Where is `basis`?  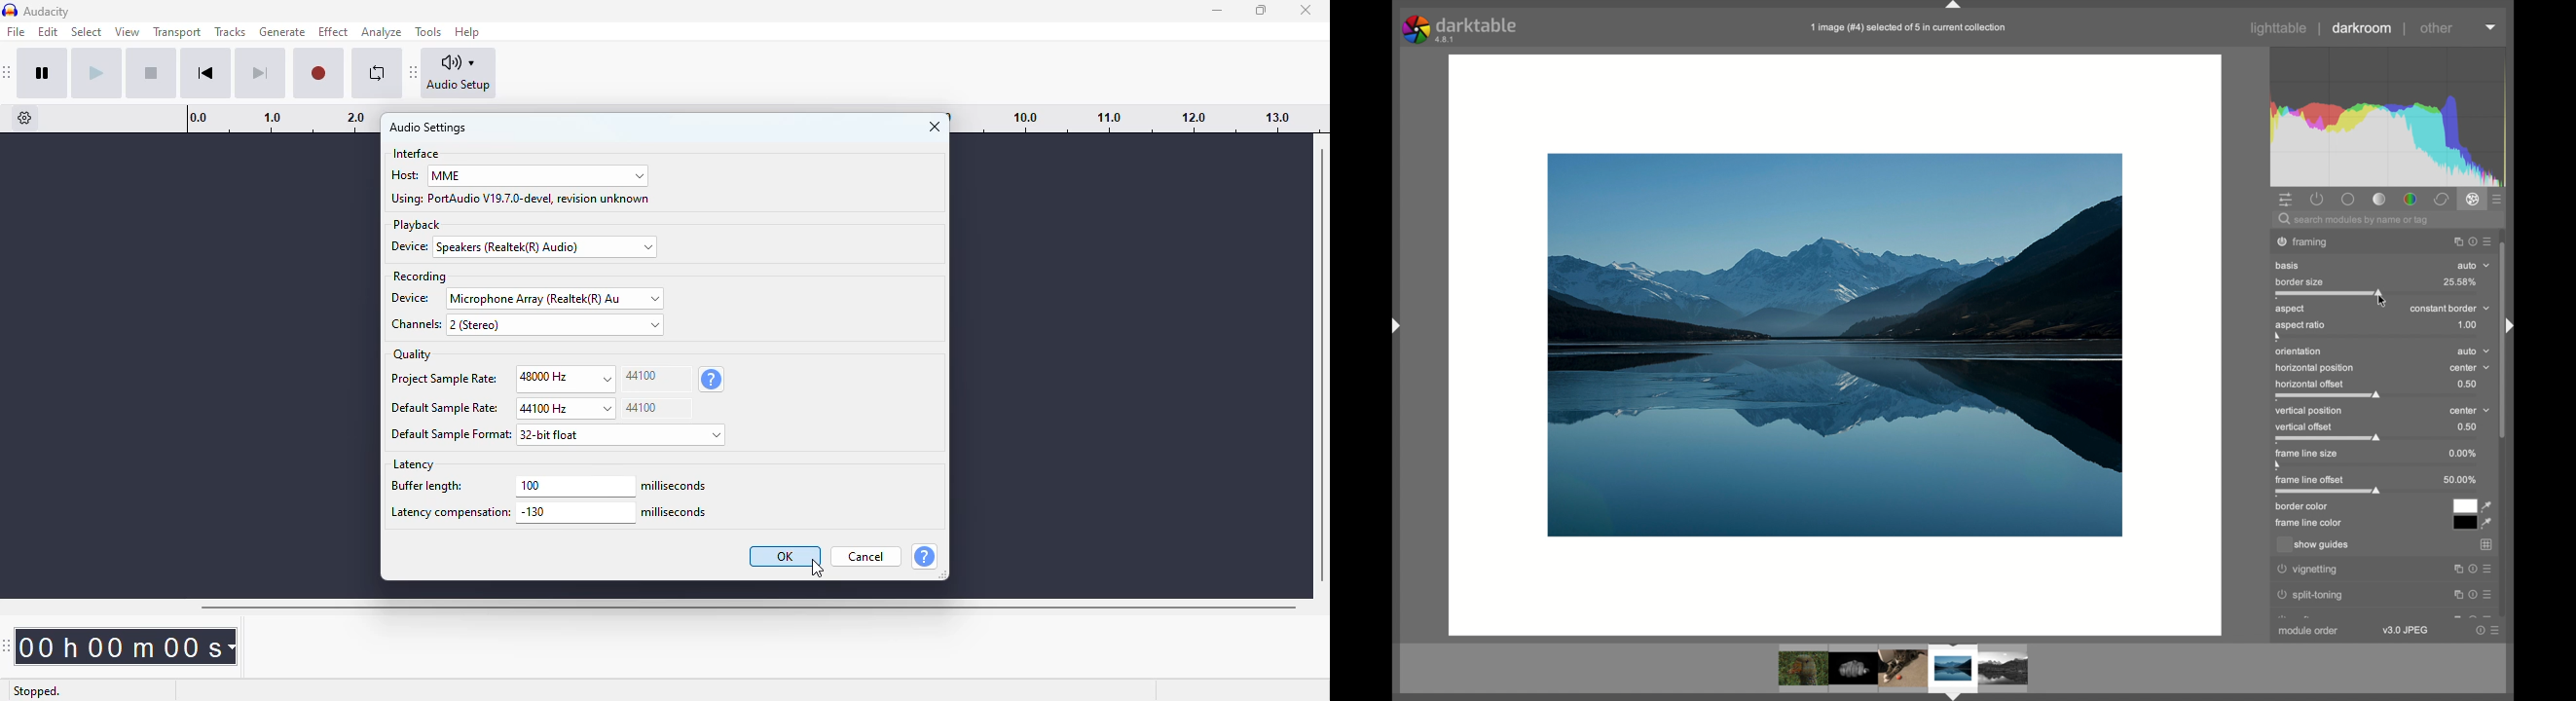 basis is located at coordinates (2288, 266).